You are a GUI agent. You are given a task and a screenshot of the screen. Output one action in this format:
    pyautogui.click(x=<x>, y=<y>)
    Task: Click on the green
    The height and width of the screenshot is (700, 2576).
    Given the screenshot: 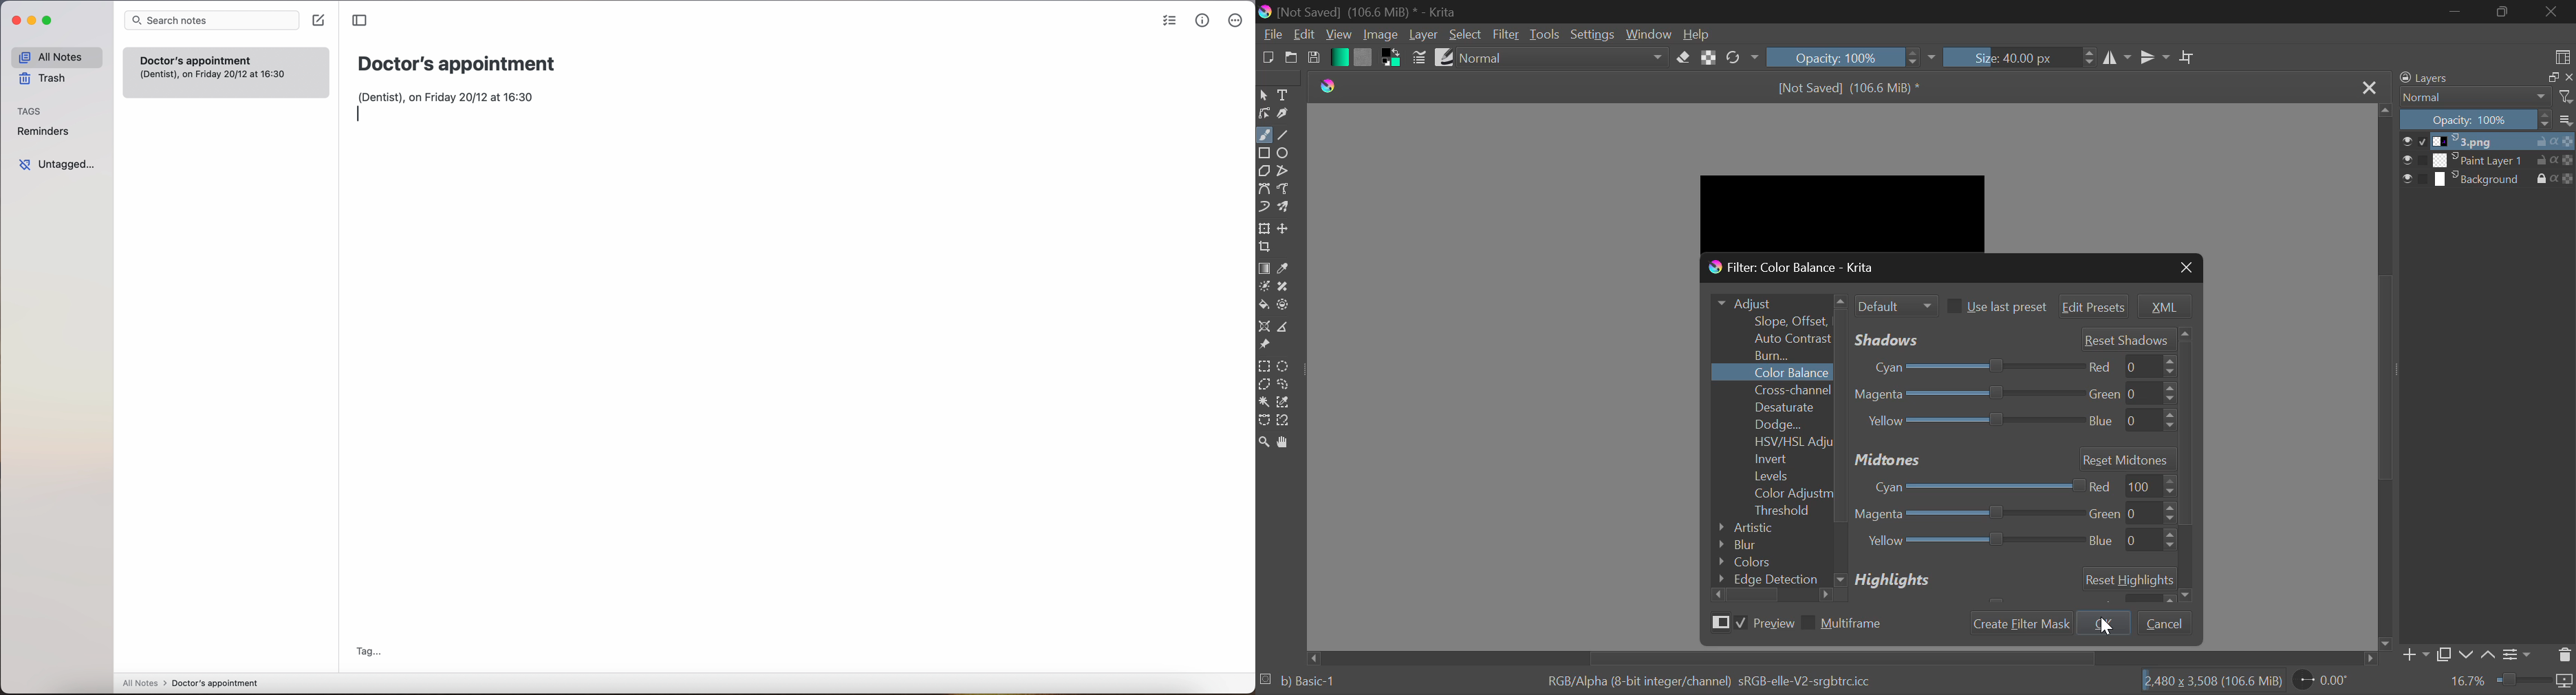 What is the action you would take?
    pyautogui.click(x=2132, y=392)
    